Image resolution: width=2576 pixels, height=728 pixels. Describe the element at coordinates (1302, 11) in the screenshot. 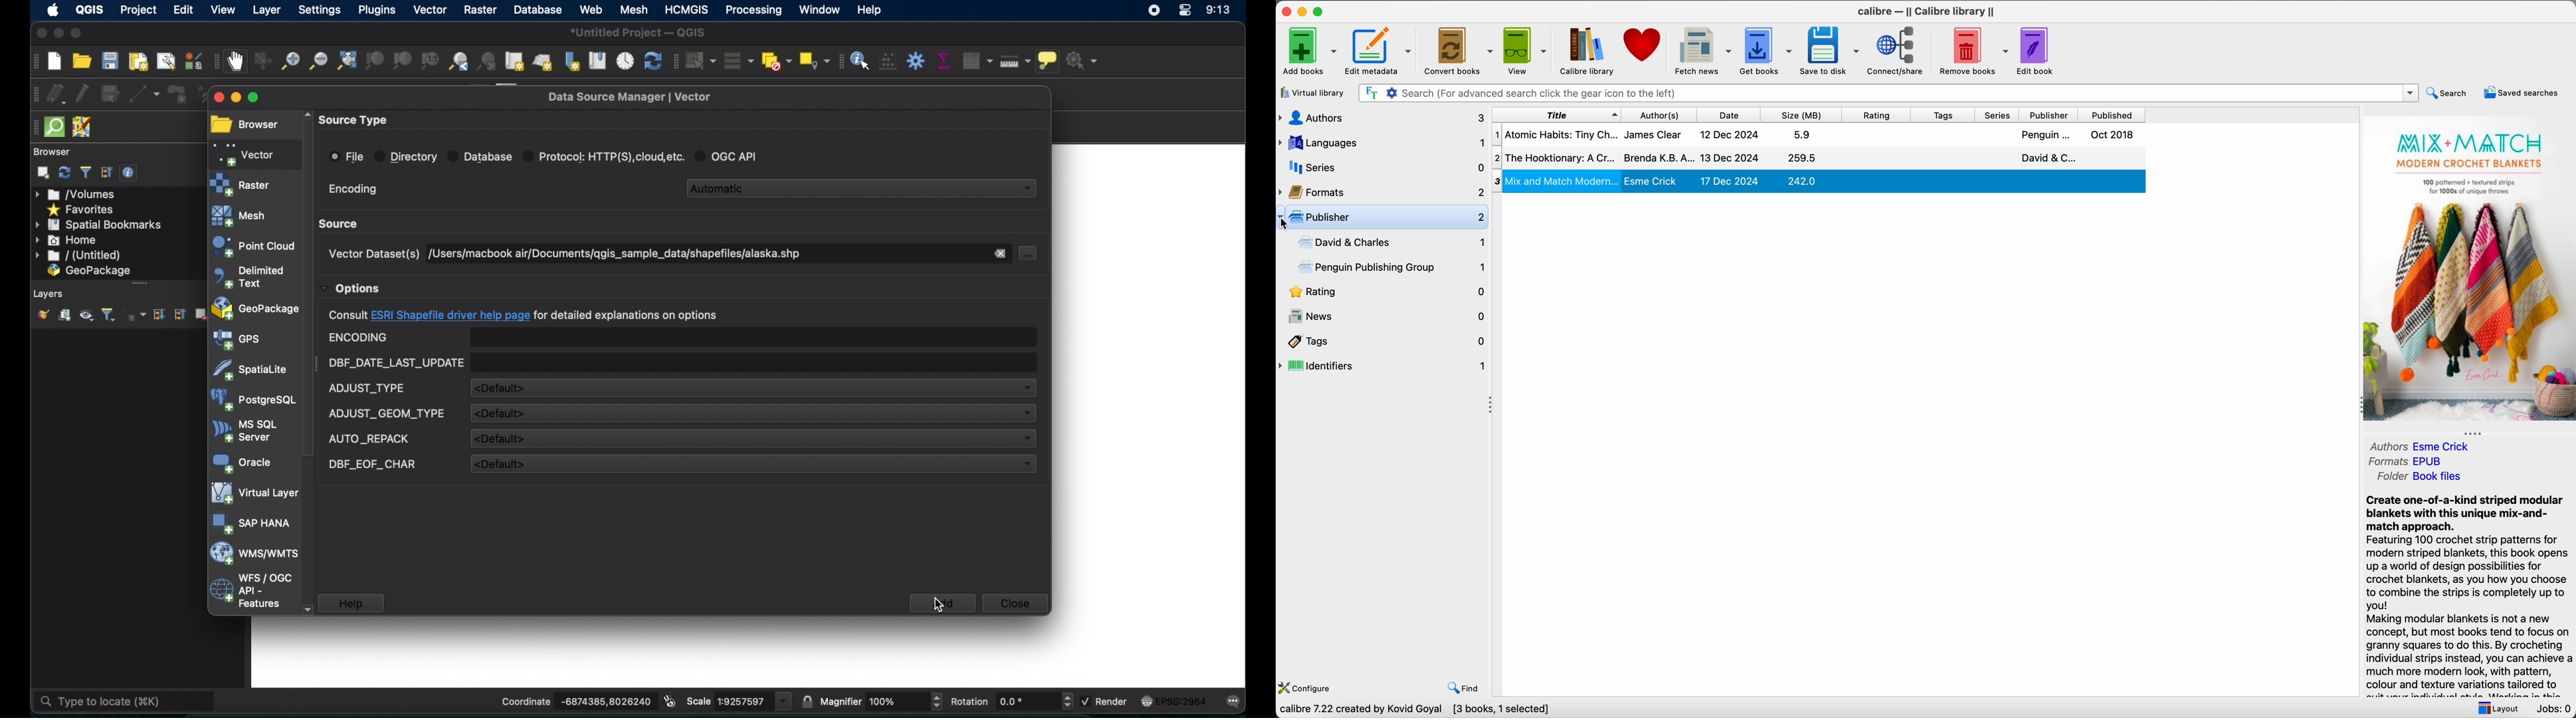

I see `minimize` at that location.